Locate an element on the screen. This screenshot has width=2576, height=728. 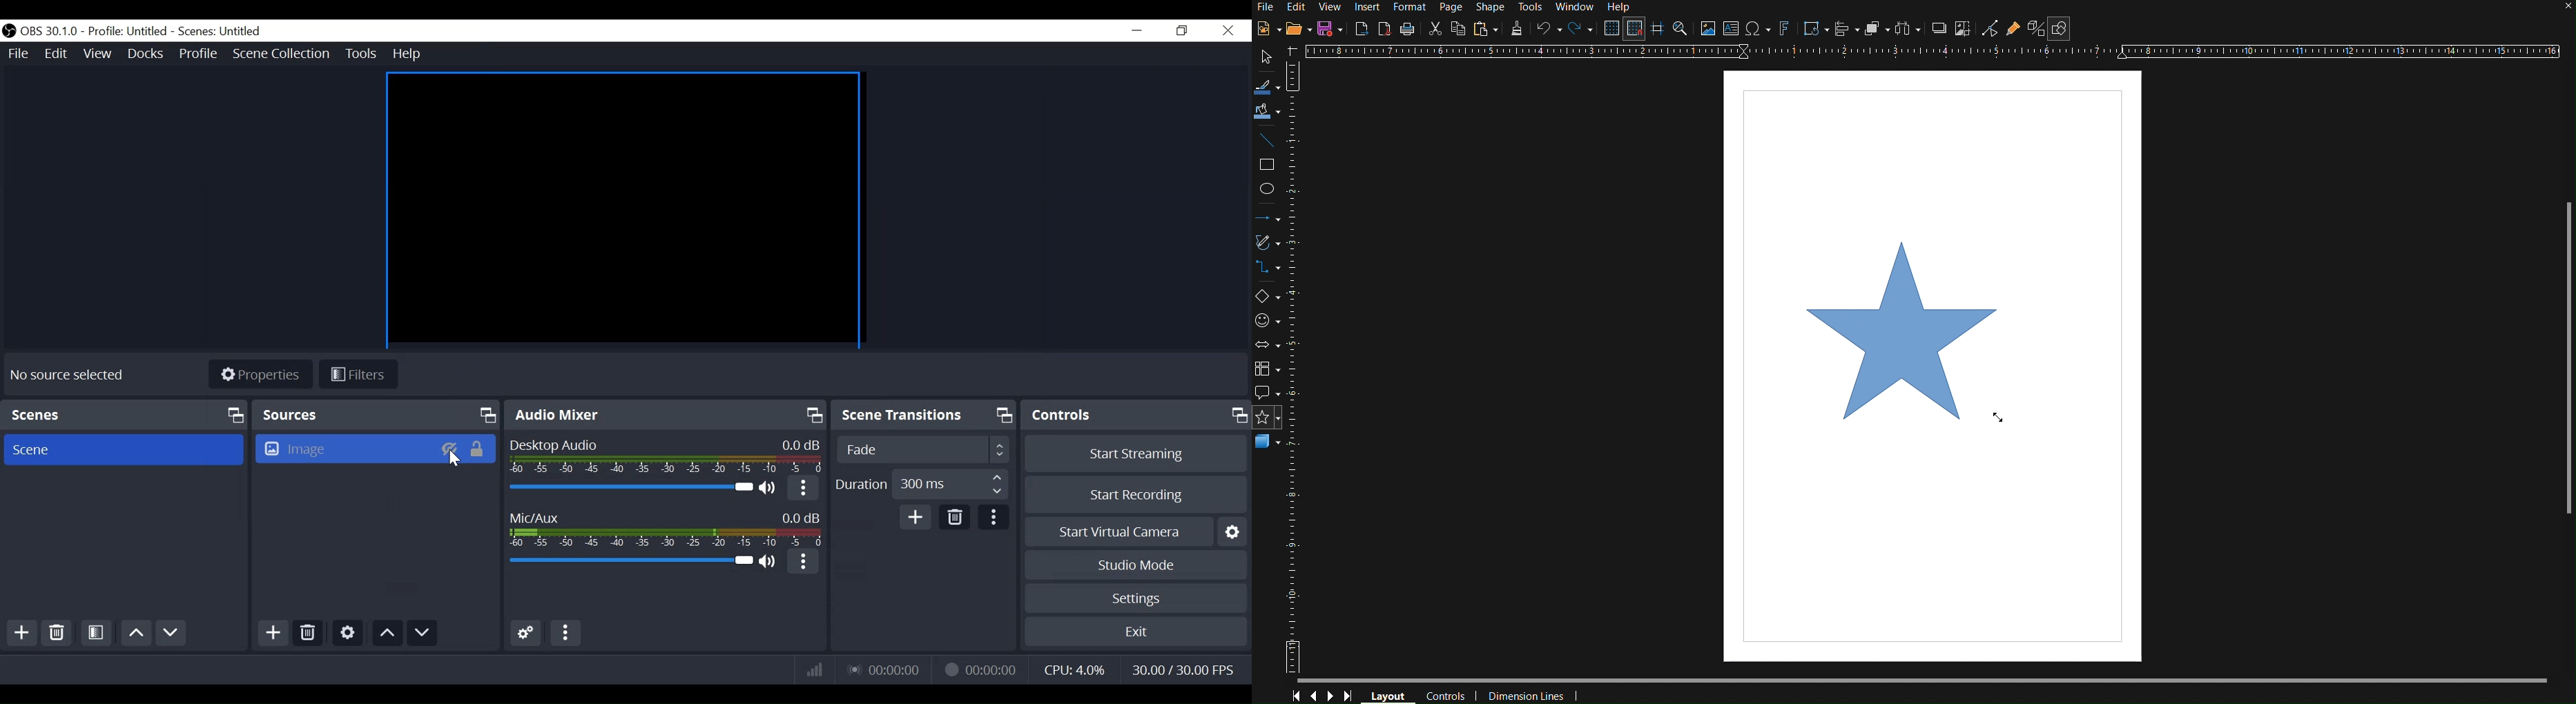
Close is located at coordinates (1229, 31).